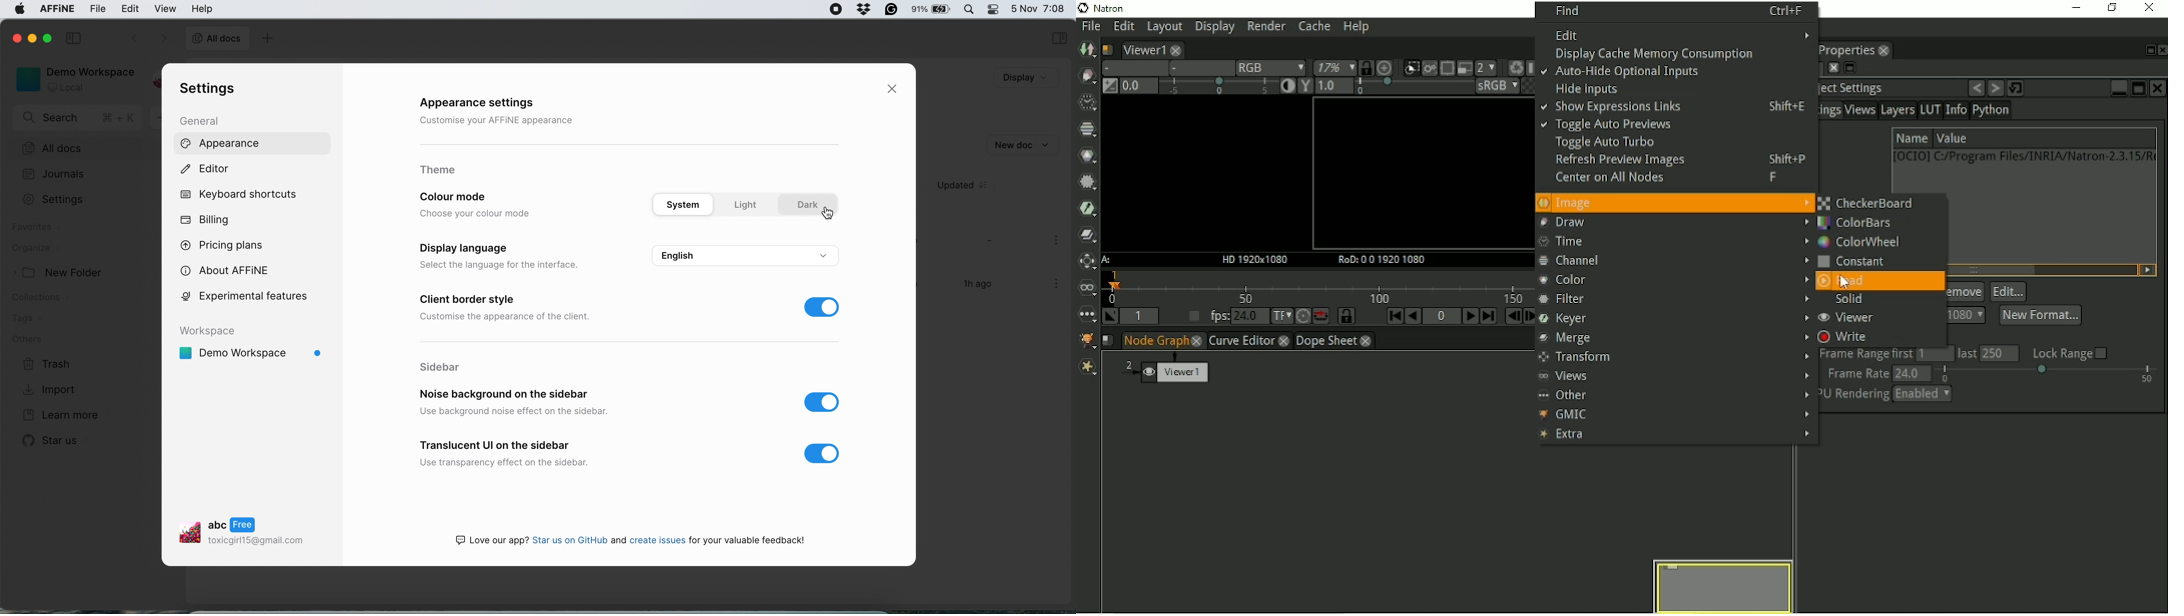  Describe the element at coordinates (687, 204) in the screenshot. I see `system` at that location.